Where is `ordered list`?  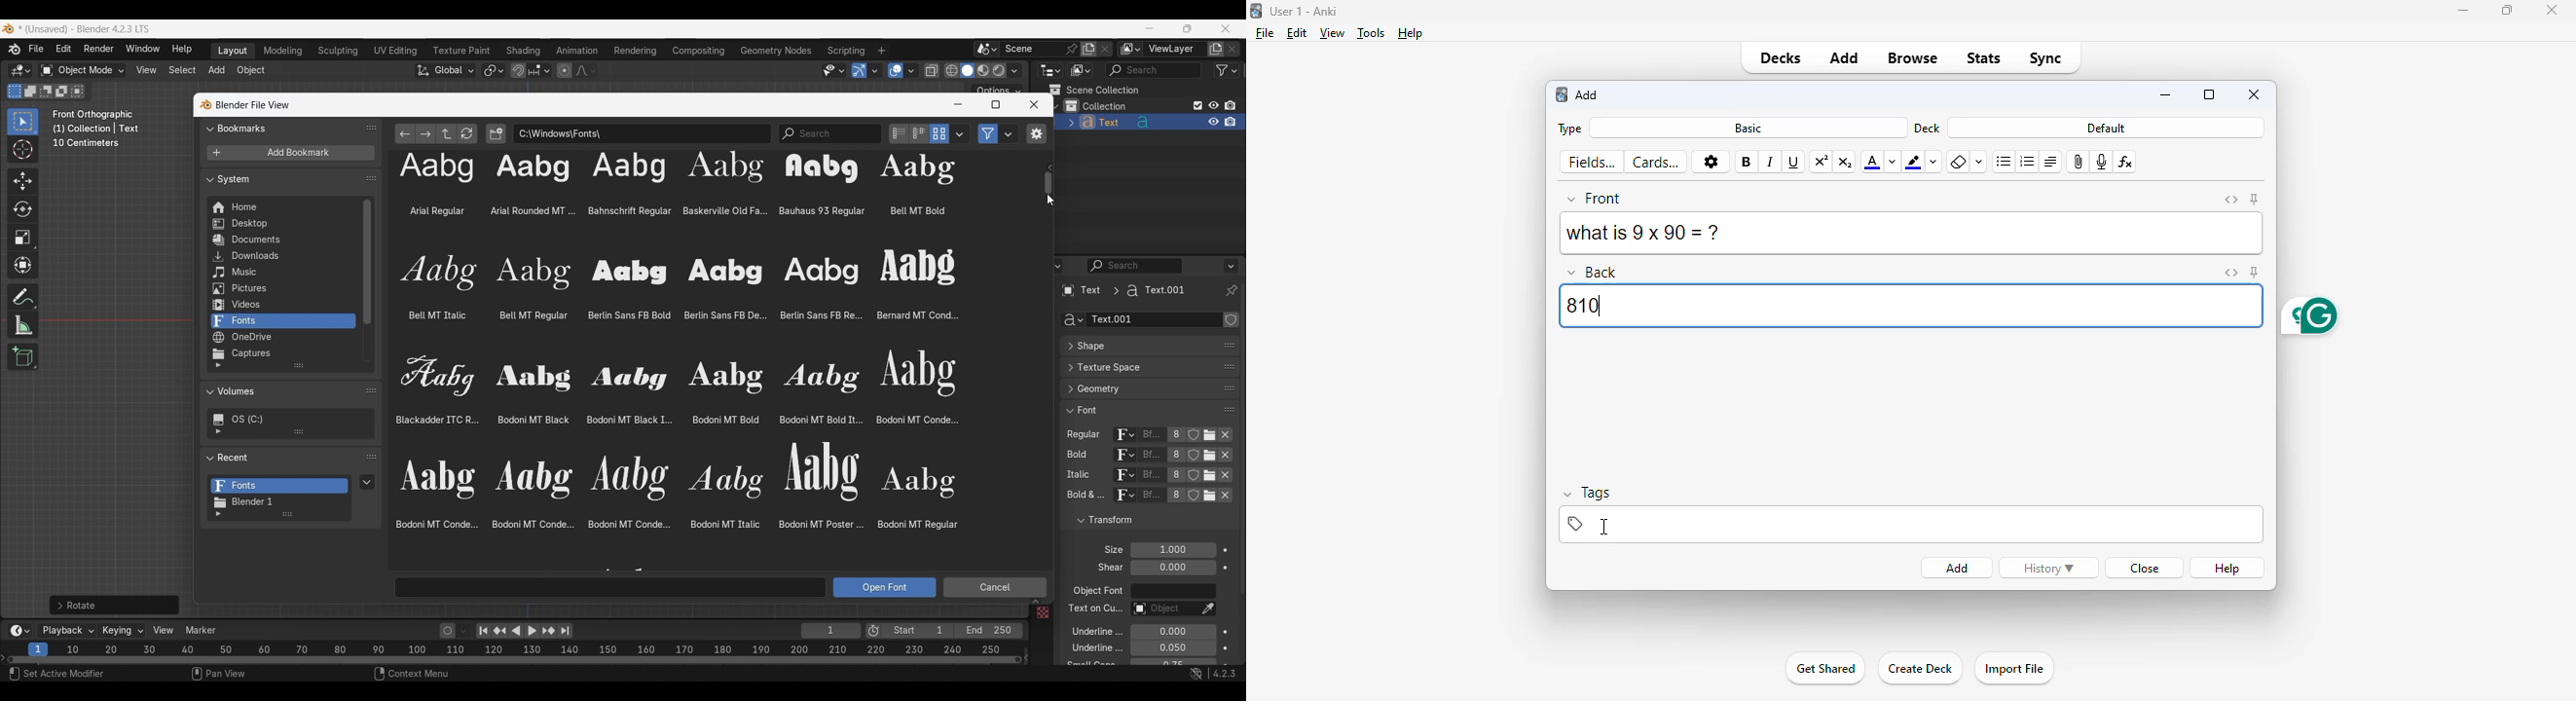
ordered list is located at coordinates (2028, 162).